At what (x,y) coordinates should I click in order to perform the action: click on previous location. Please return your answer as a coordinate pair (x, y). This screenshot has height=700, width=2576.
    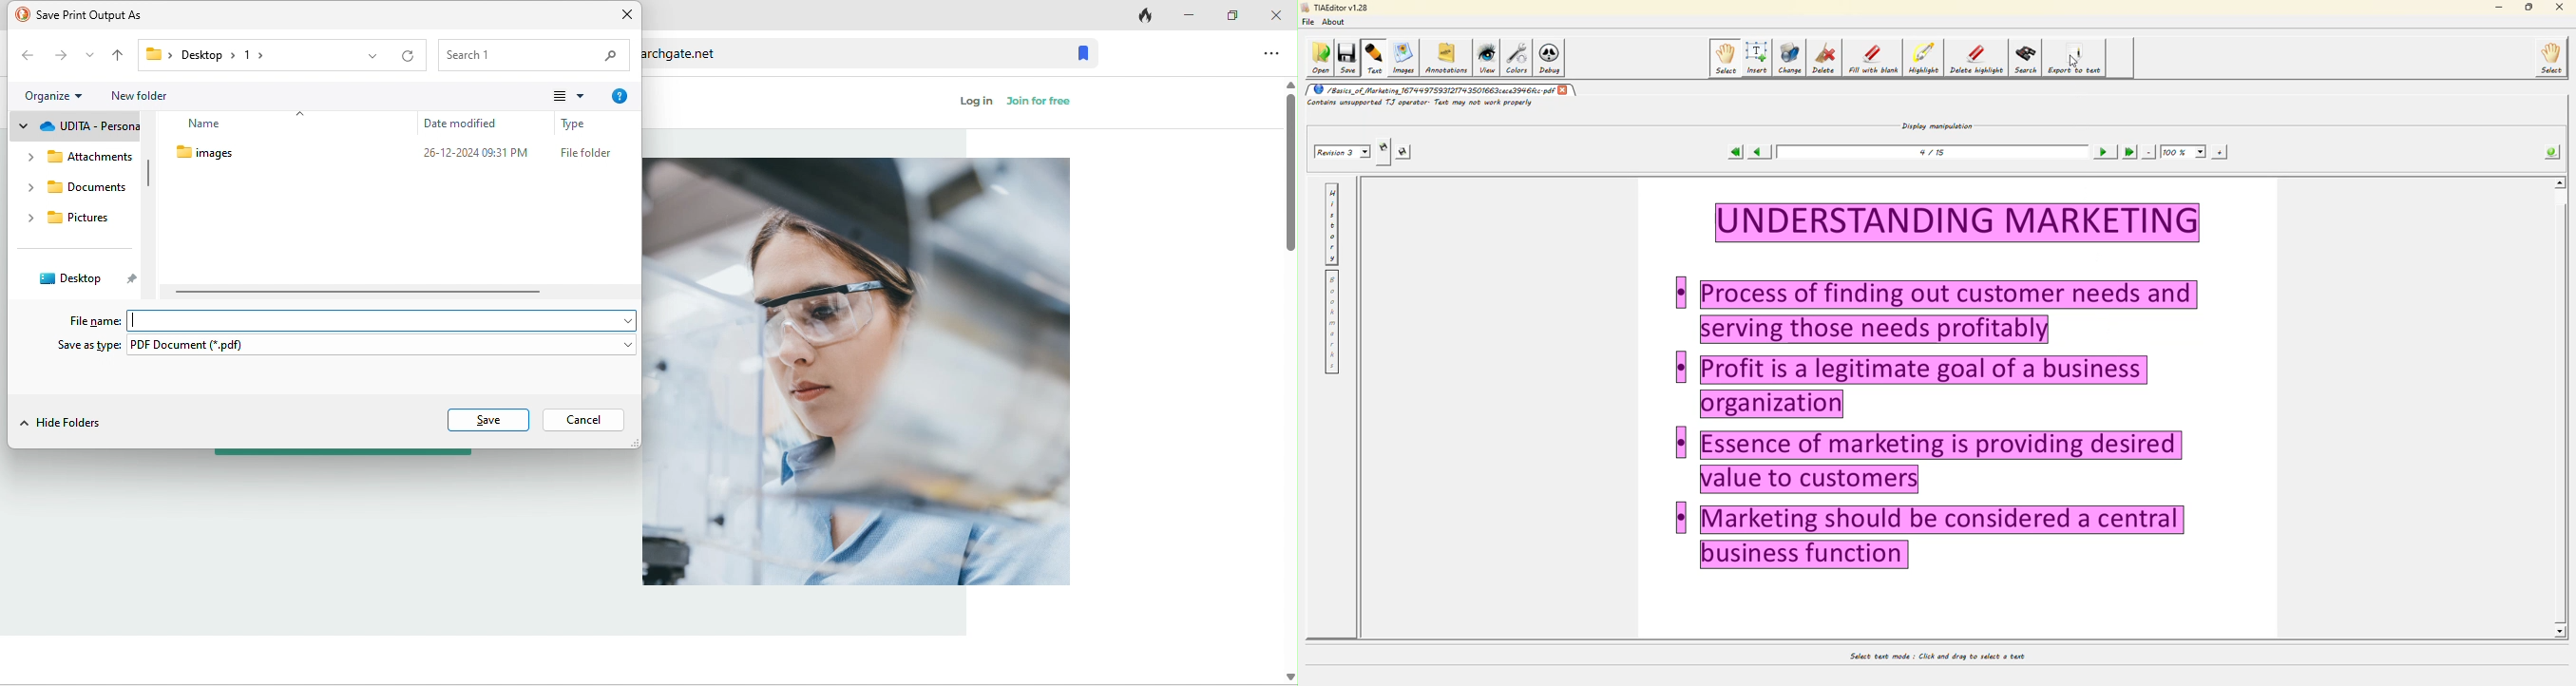
    Looking at the image, I should click on (370, 55).